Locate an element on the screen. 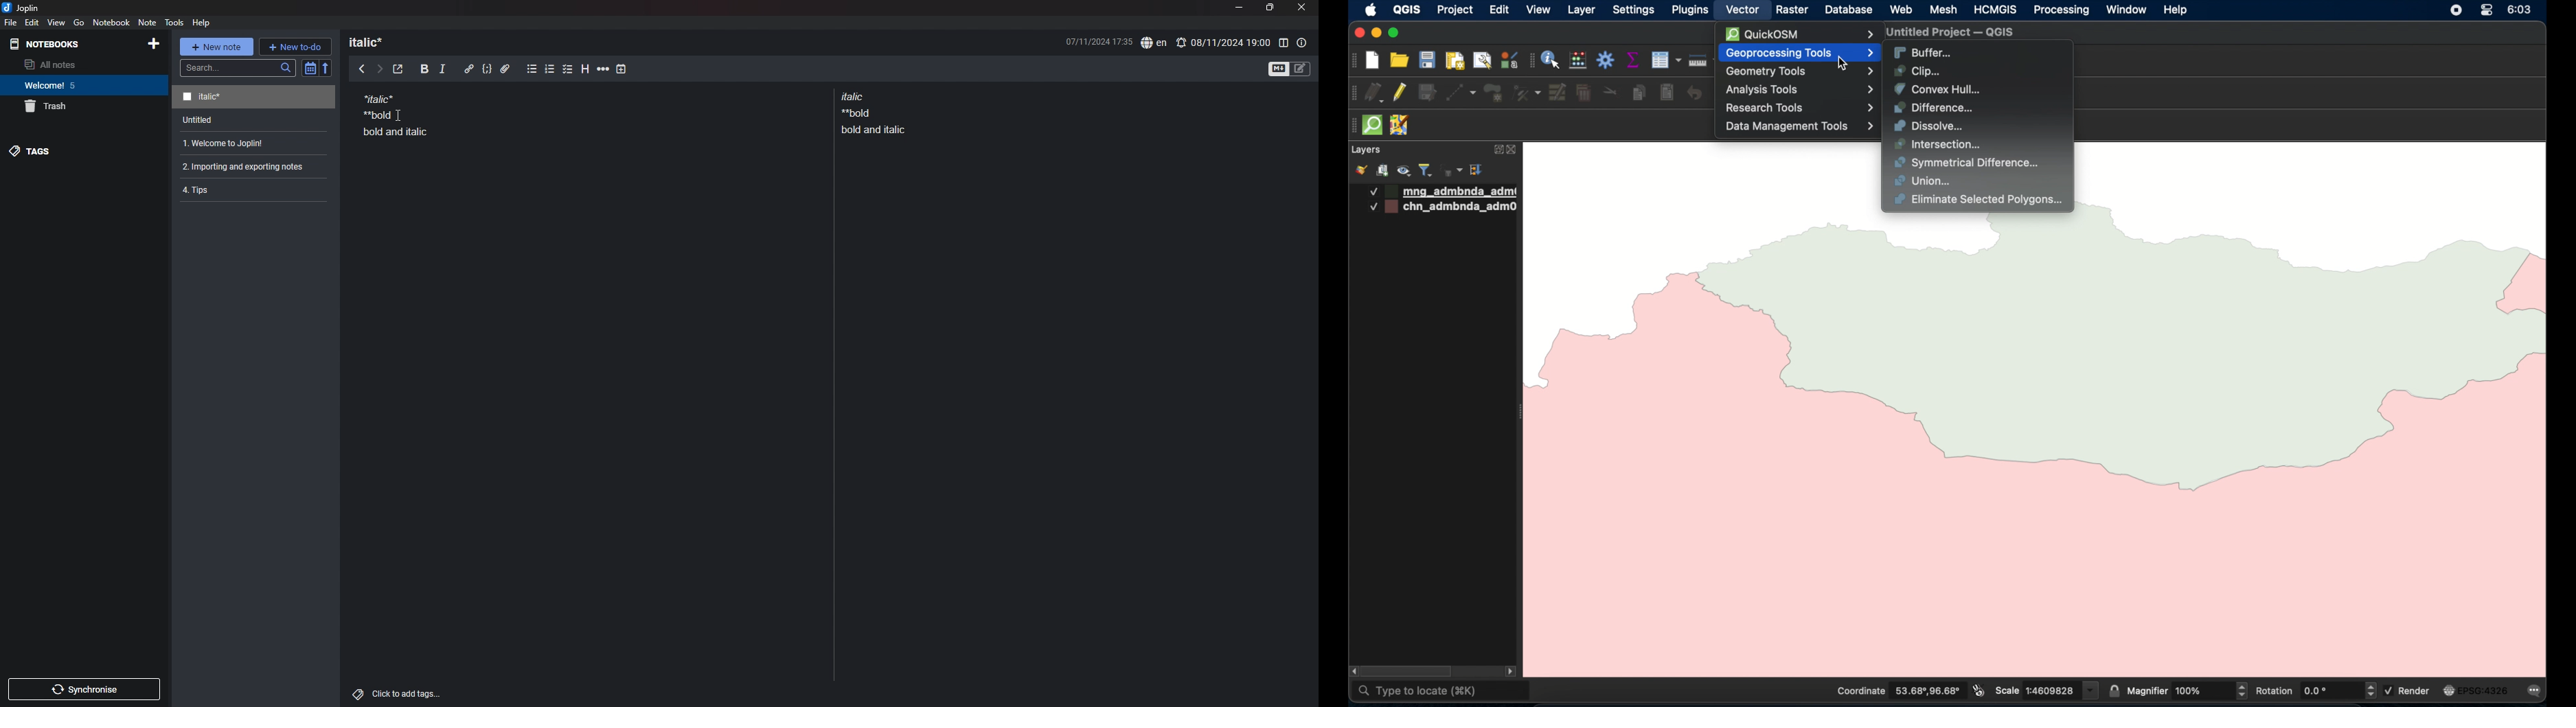 The height and width of the screenshot is (728, 2576). heading is located at coordinates (586, 69).